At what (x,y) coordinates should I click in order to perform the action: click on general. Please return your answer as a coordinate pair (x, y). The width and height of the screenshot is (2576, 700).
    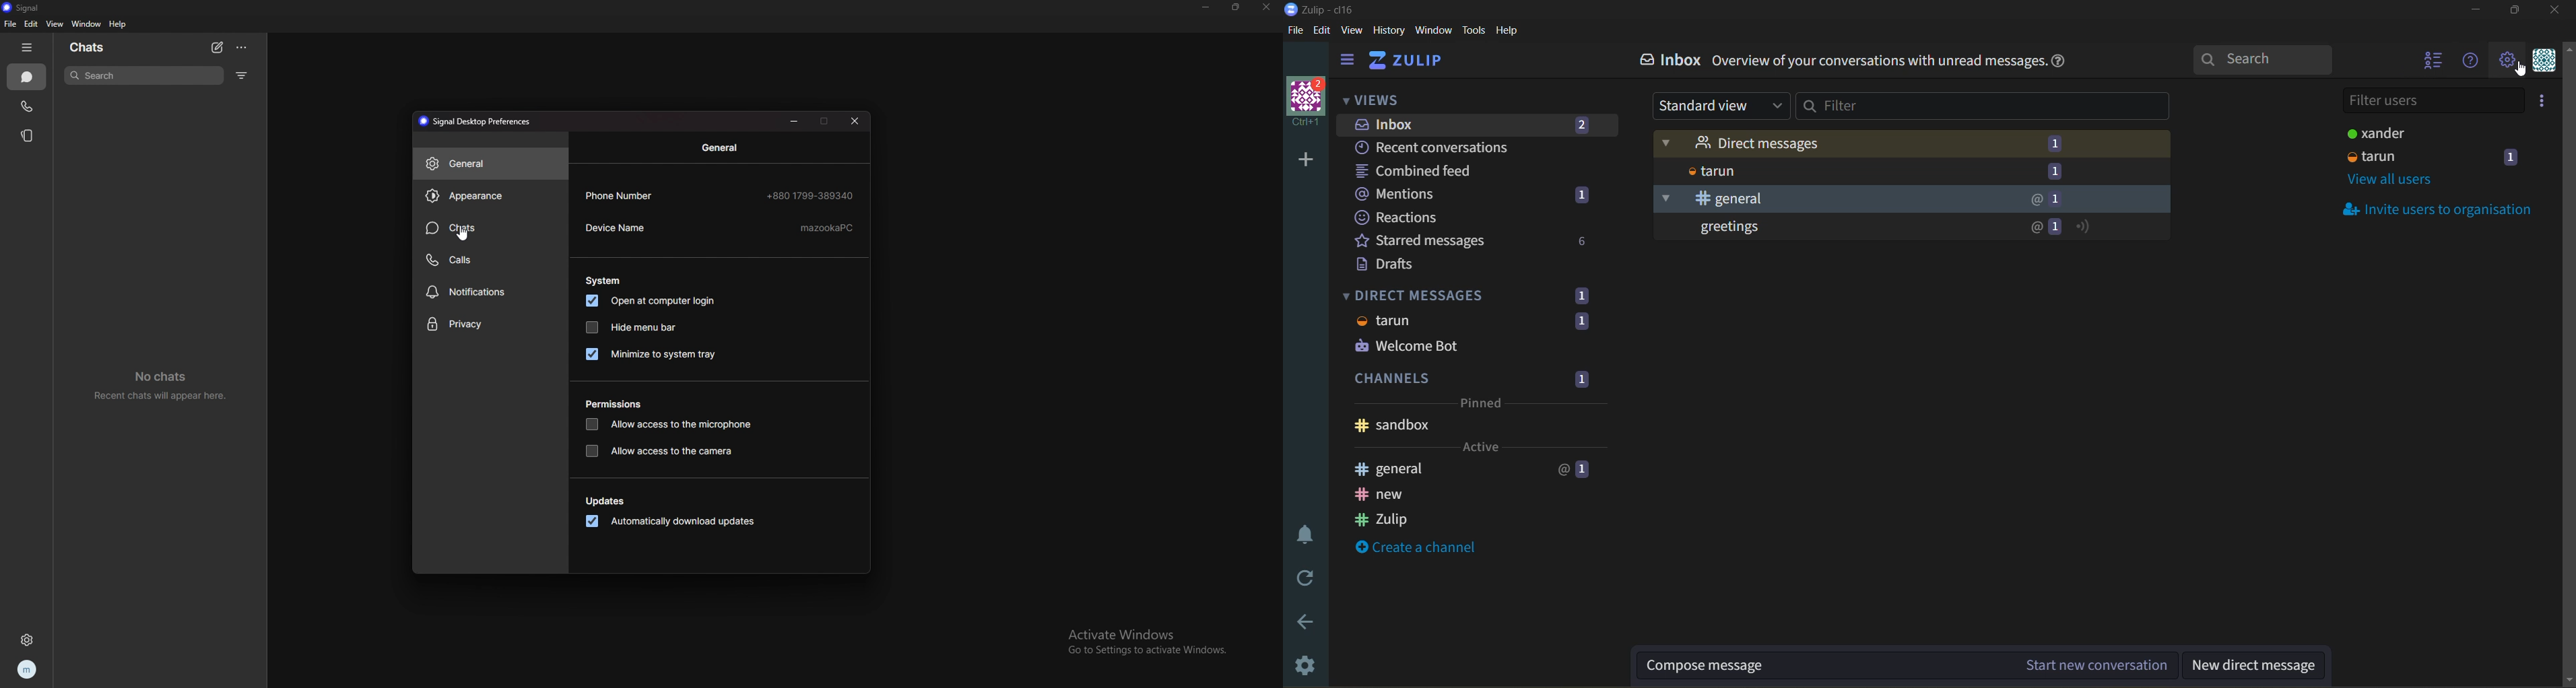
    Looking at the image, I should click on (490, 163).